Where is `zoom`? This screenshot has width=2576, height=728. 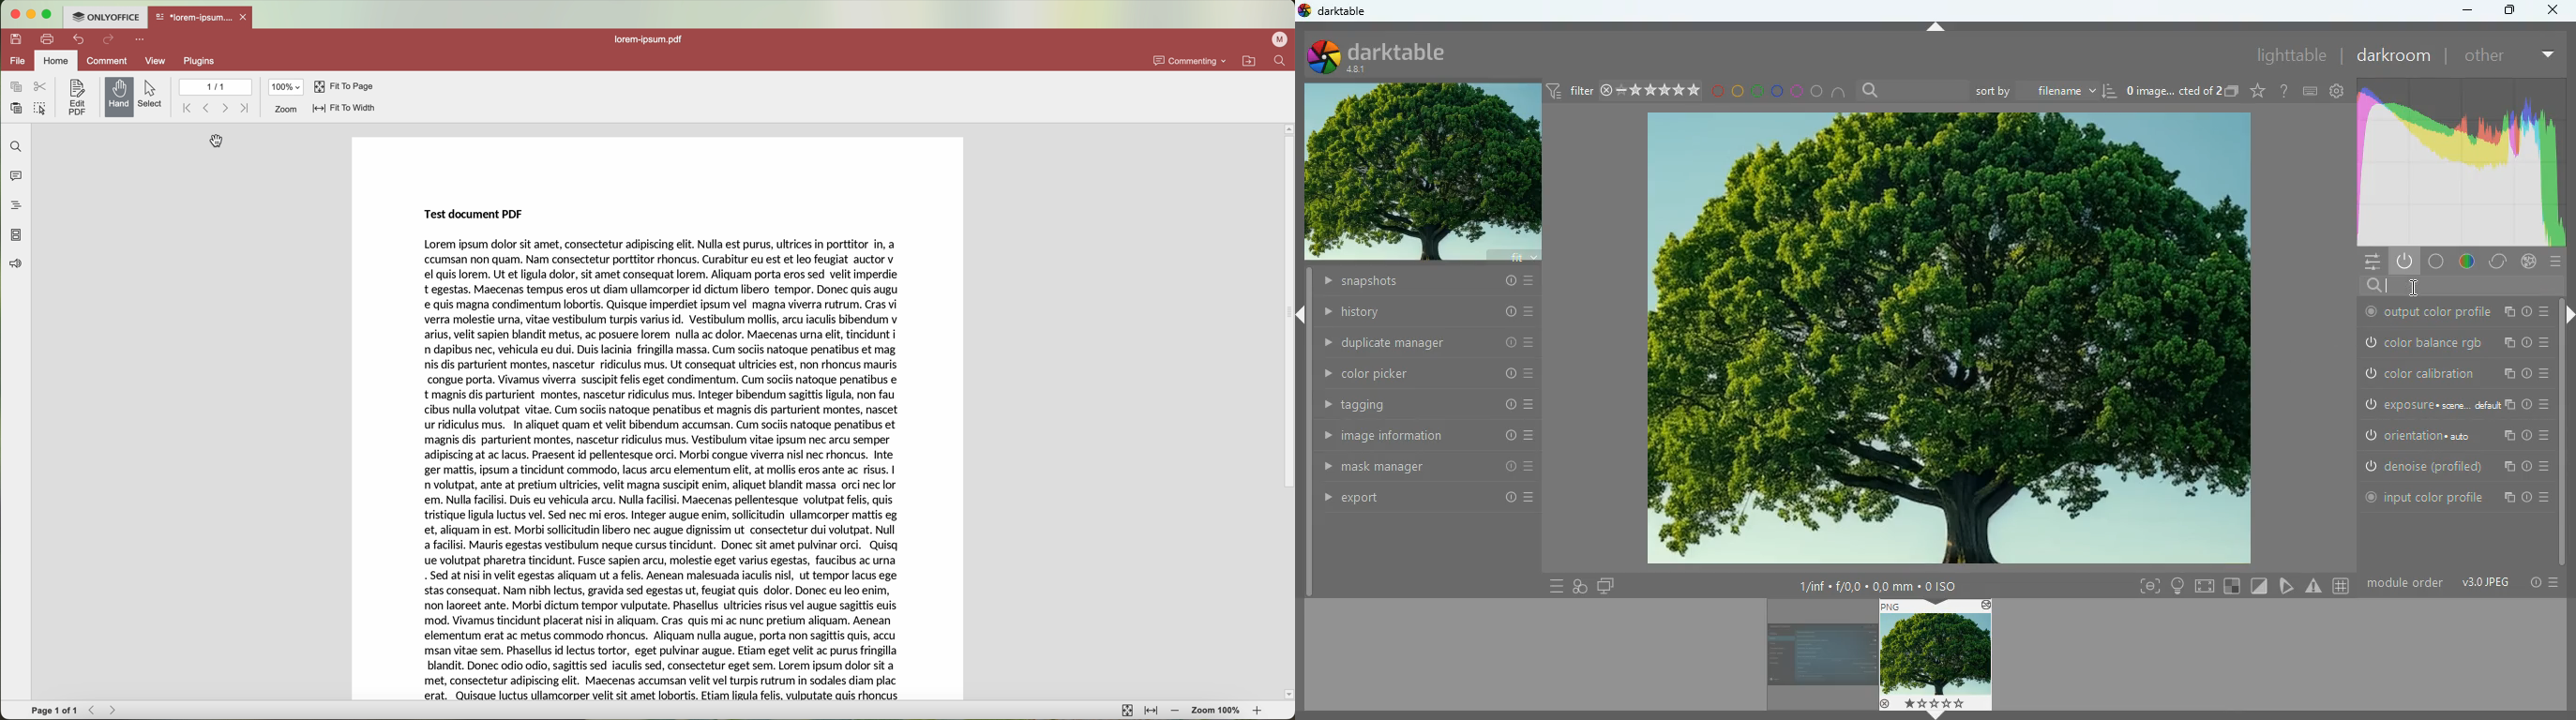 zoom is located at coordinates (286, 109).